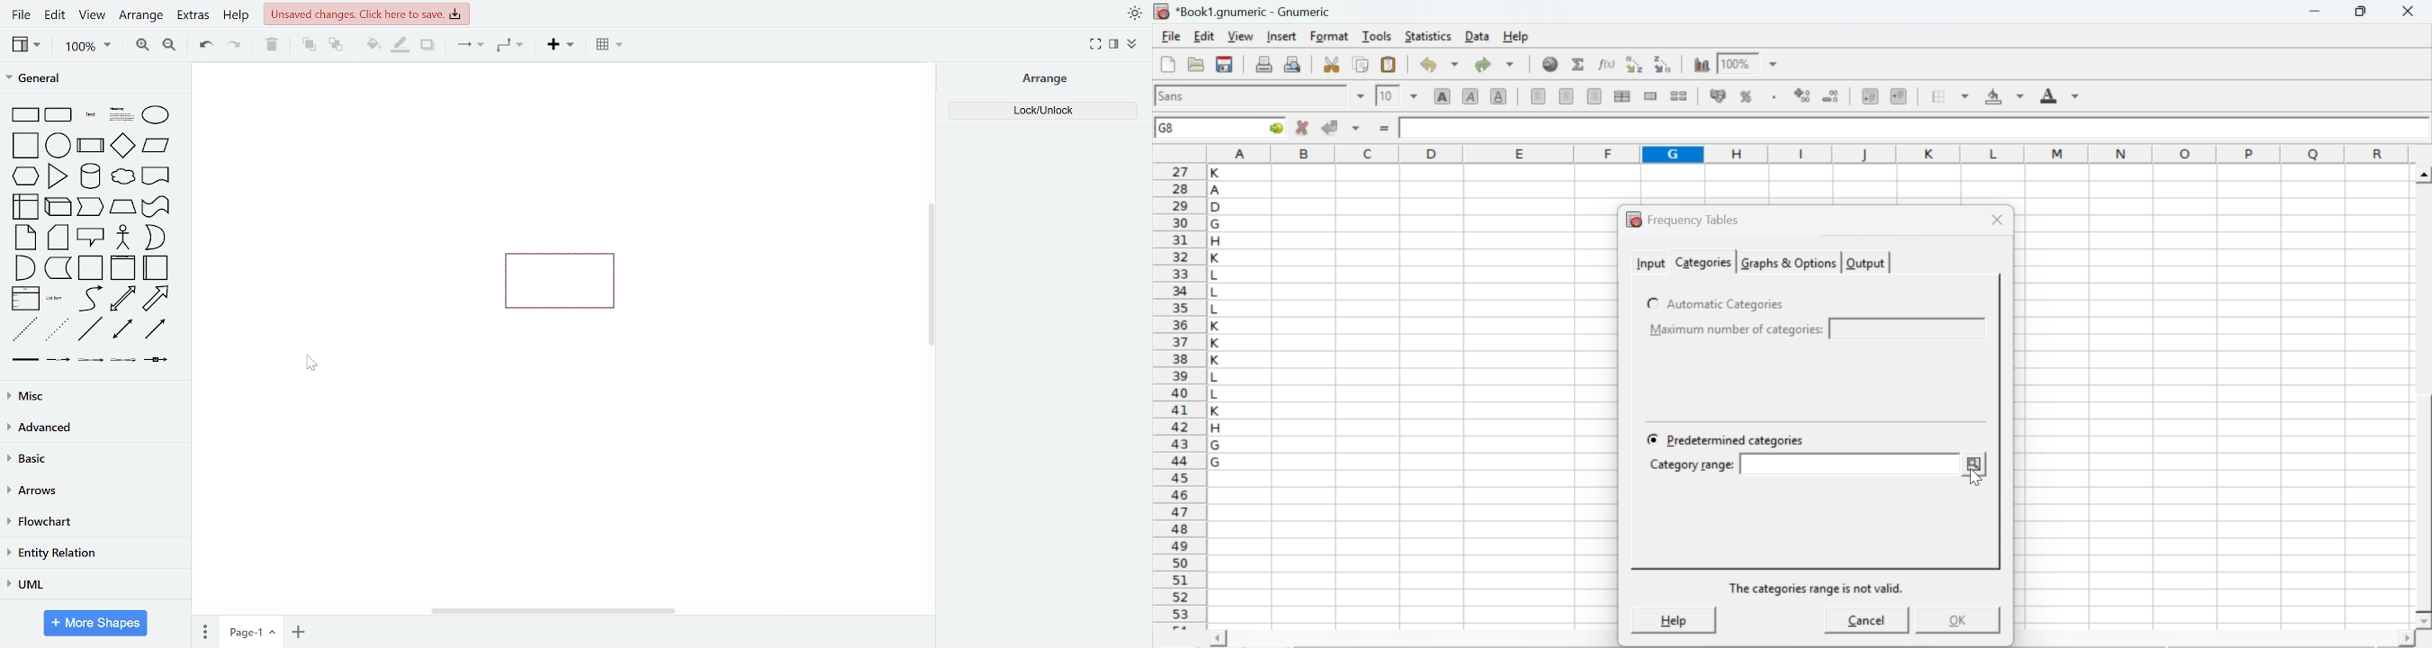 This screenshot has height=672, width=2436. Describe the element at coordinates (316, 364) in the screenshot. I see `Cursor Position AFTER_LAST_ACTION` at that location.